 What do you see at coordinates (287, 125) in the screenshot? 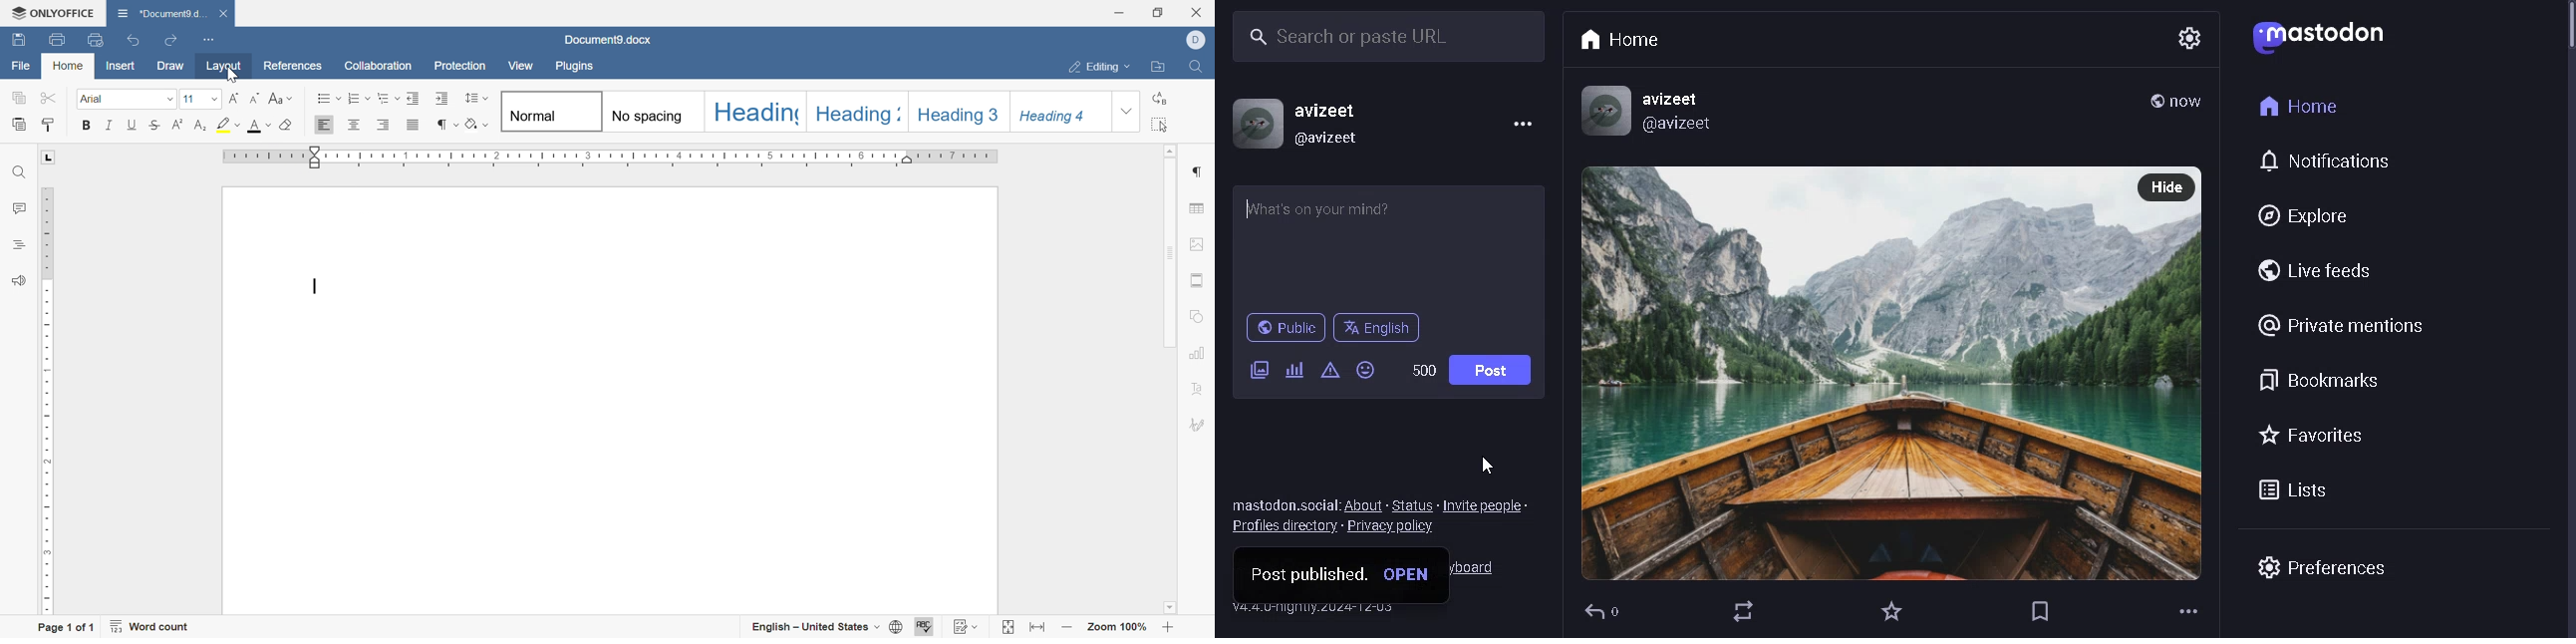
I see `clear style` at bounding box center [287, 125].